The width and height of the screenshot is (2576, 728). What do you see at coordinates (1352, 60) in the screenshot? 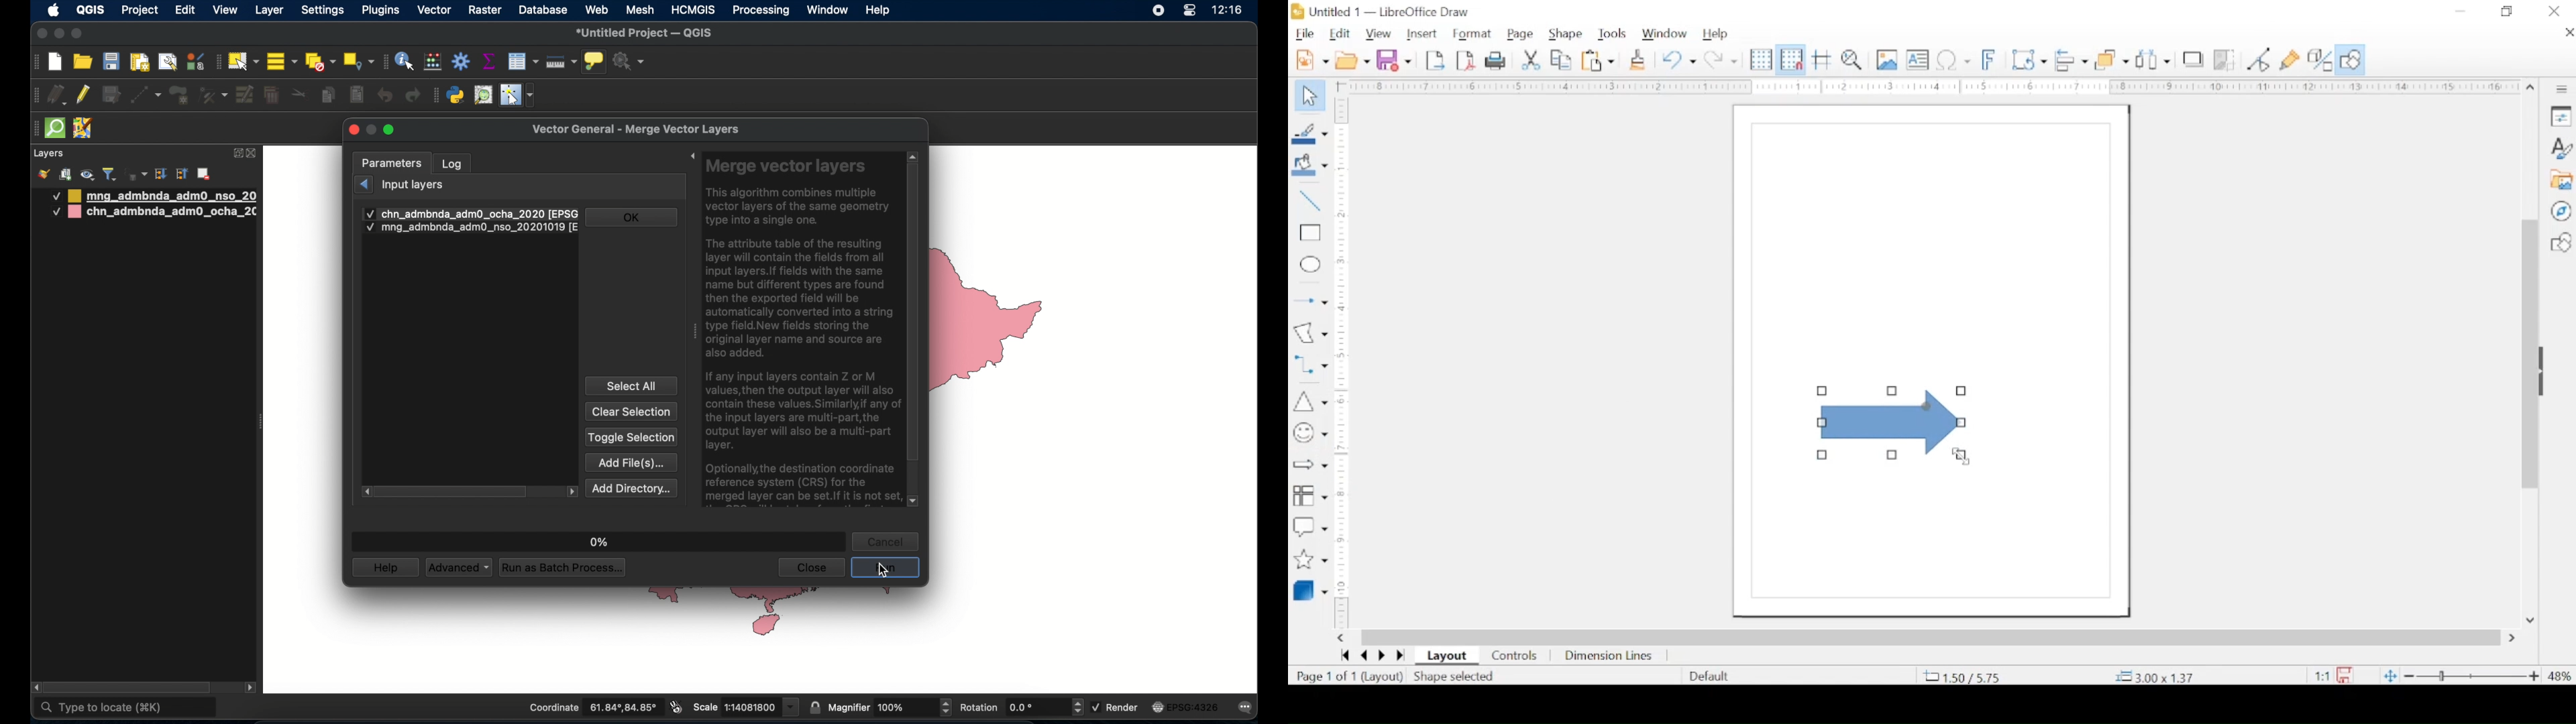
I see `open` at bounding box center [1352, 60].